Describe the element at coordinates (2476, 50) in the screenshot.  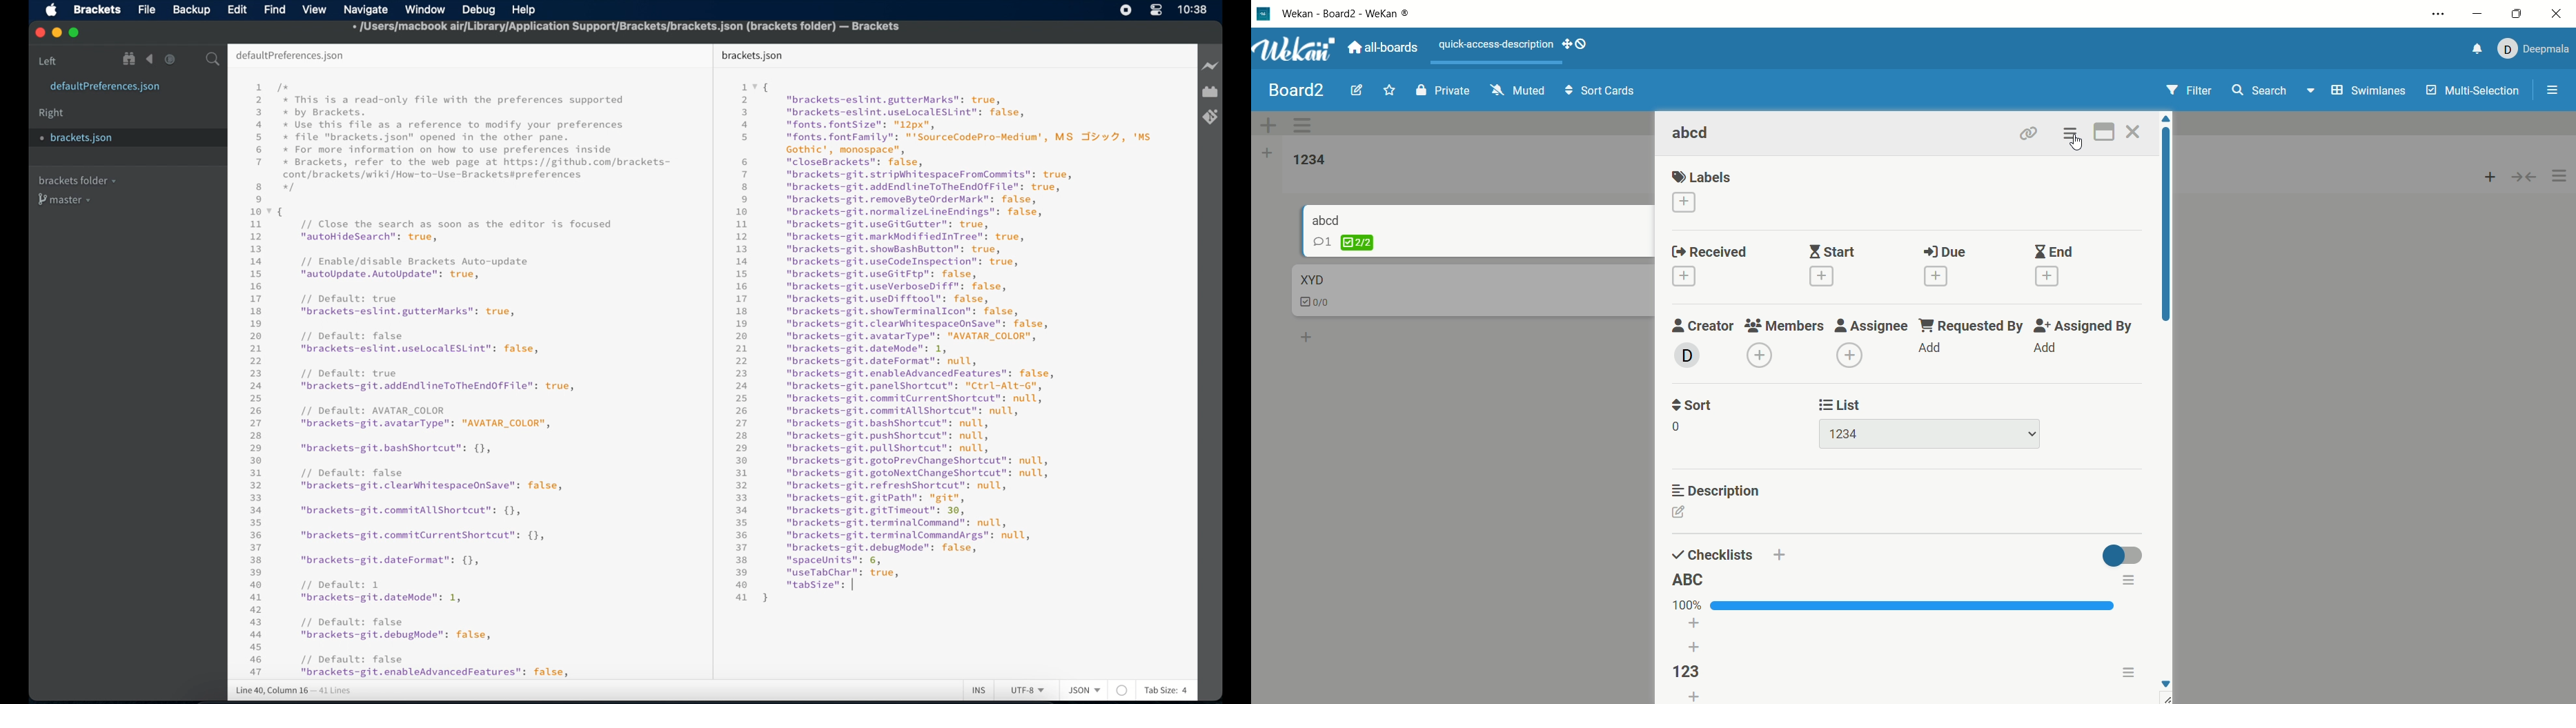
I see `notification` at that location.